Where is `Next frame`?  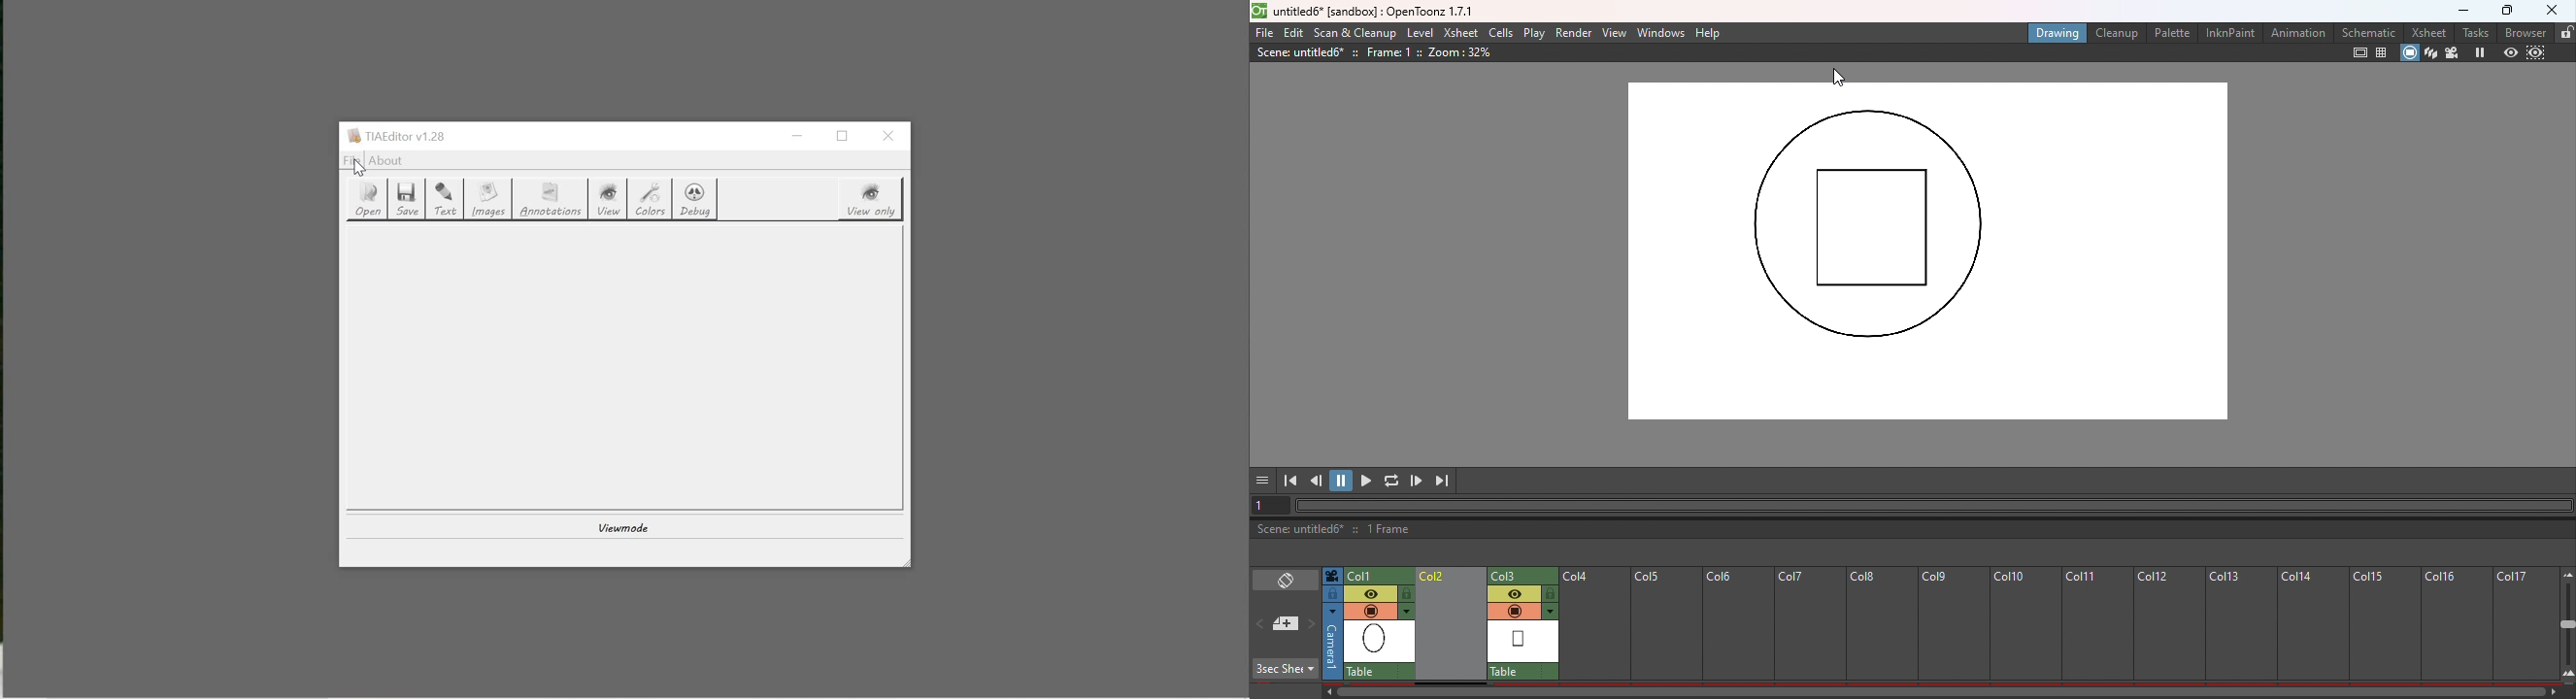 Next frame is located at coordinates (1417, 482).